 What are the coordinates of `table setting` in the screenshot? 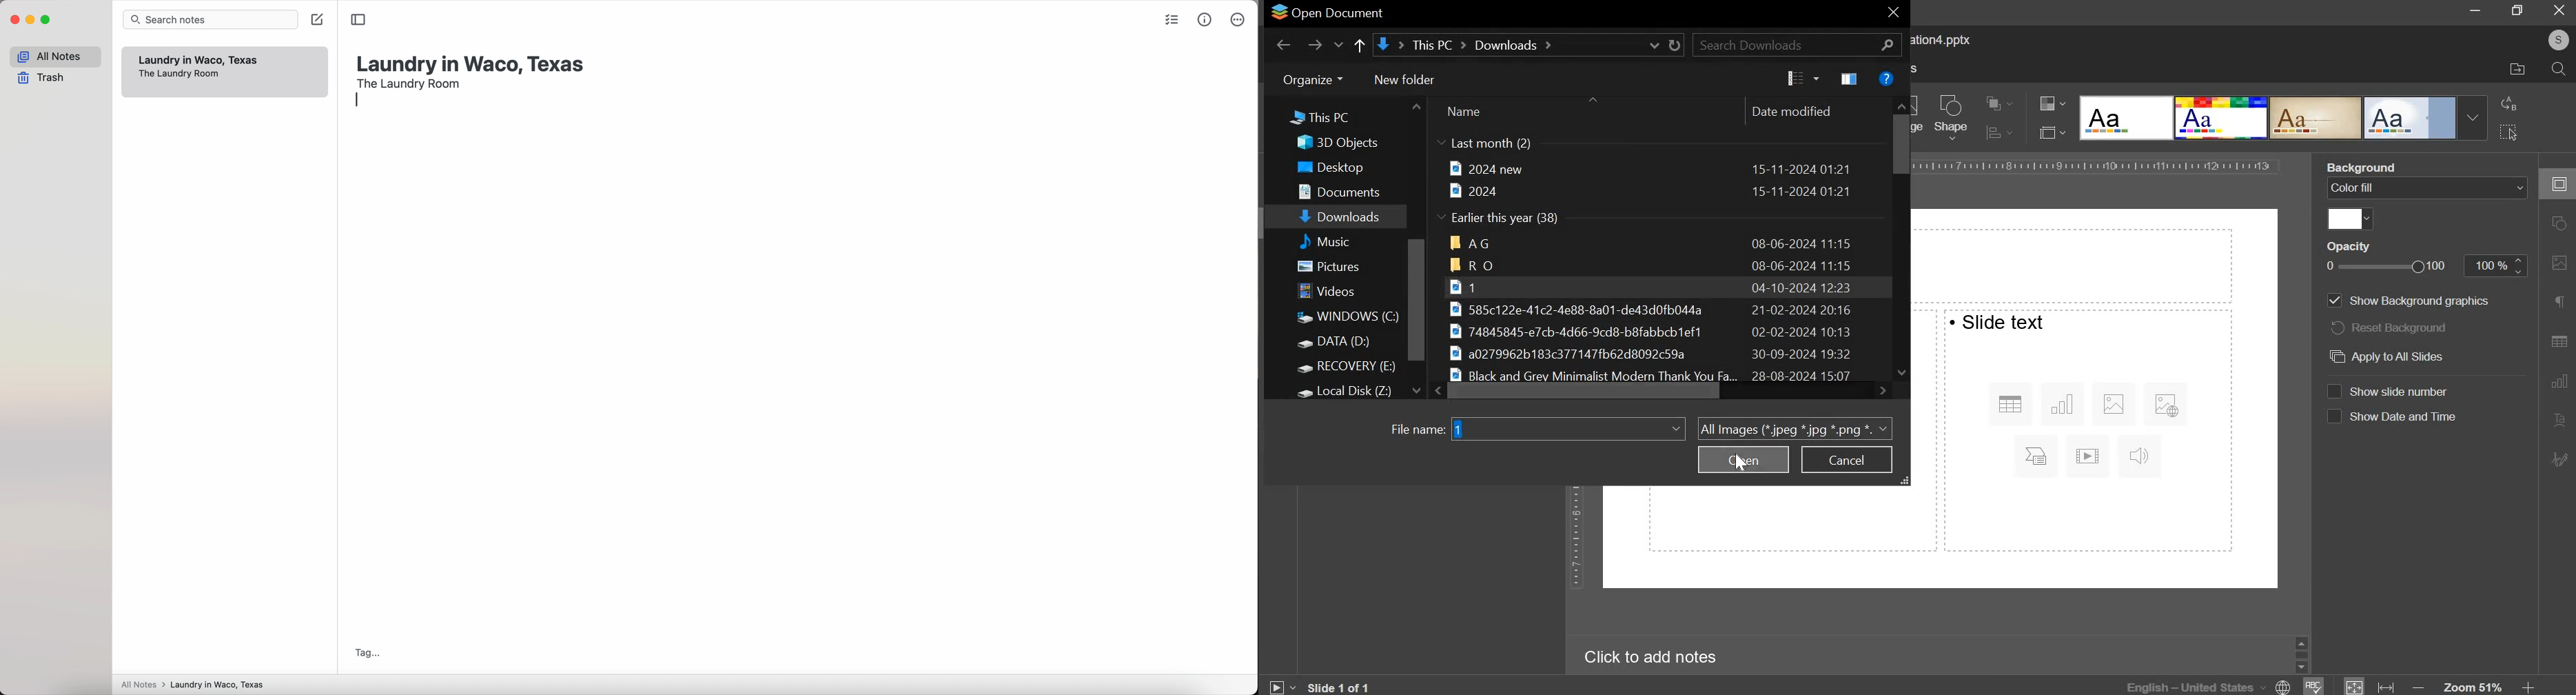 It's located at (2558, 338).